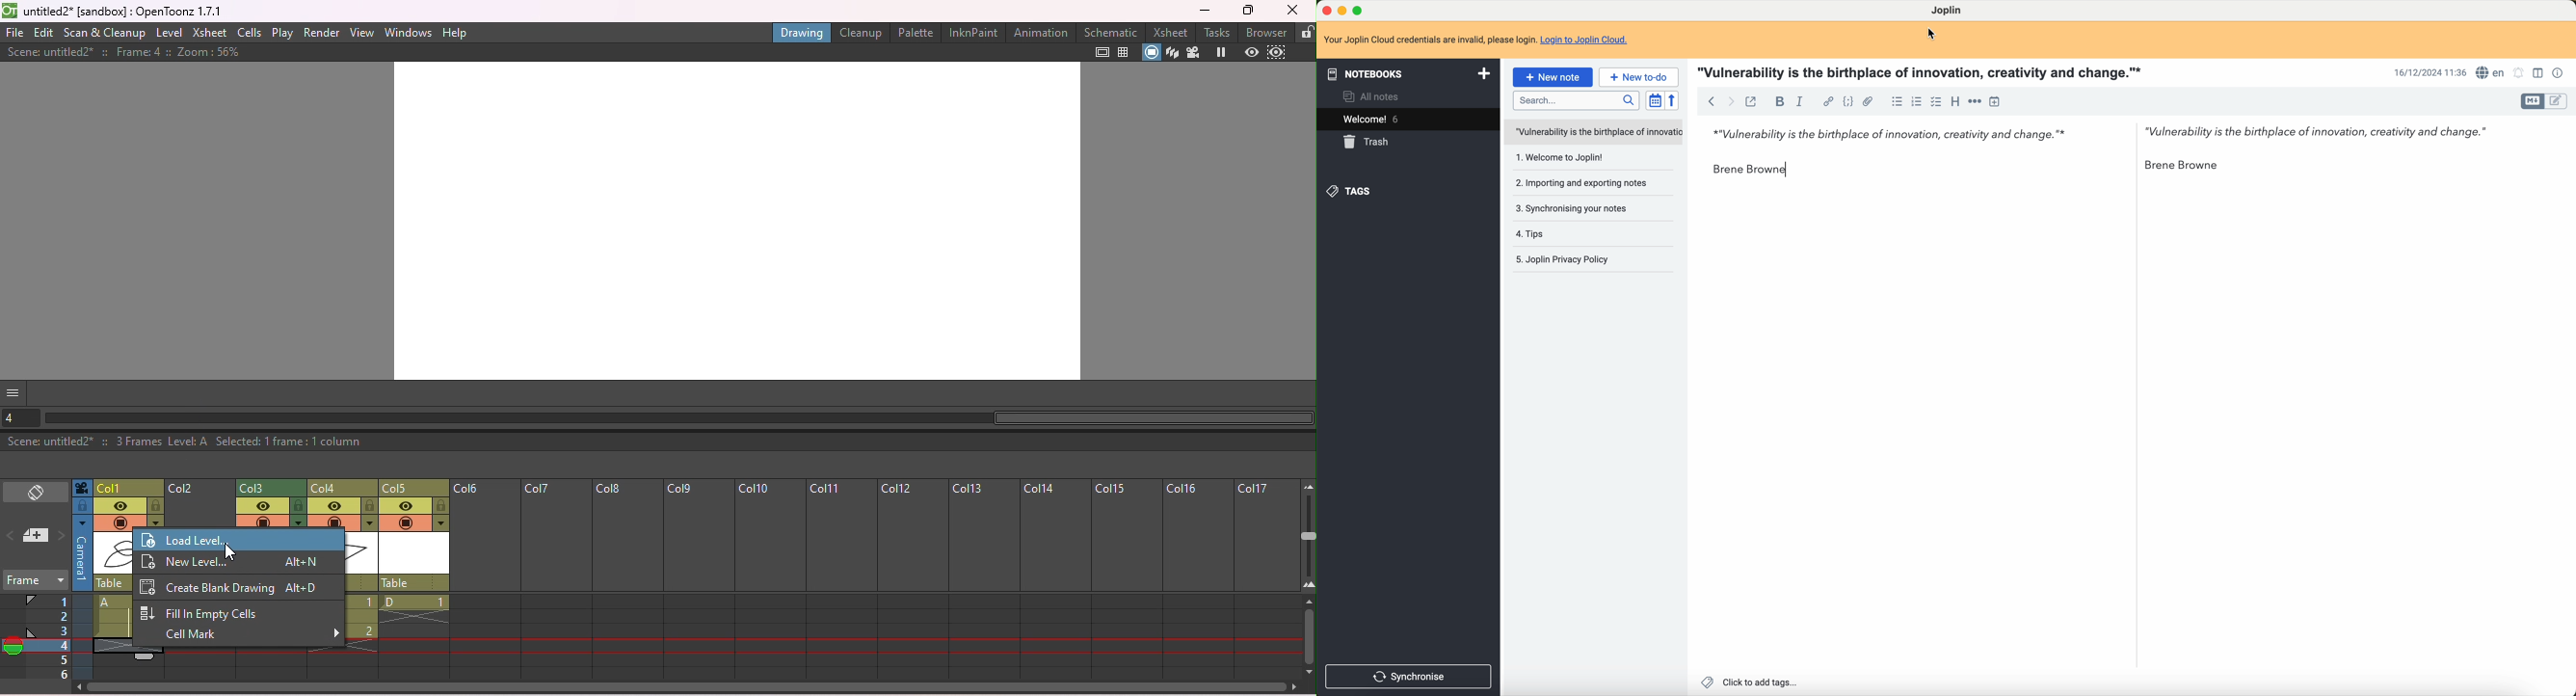 The image size is (2576, 700). What do you see at coordinates (409, 31) in the screenshot?
I see `Windows` at bounding box center [409, 31].